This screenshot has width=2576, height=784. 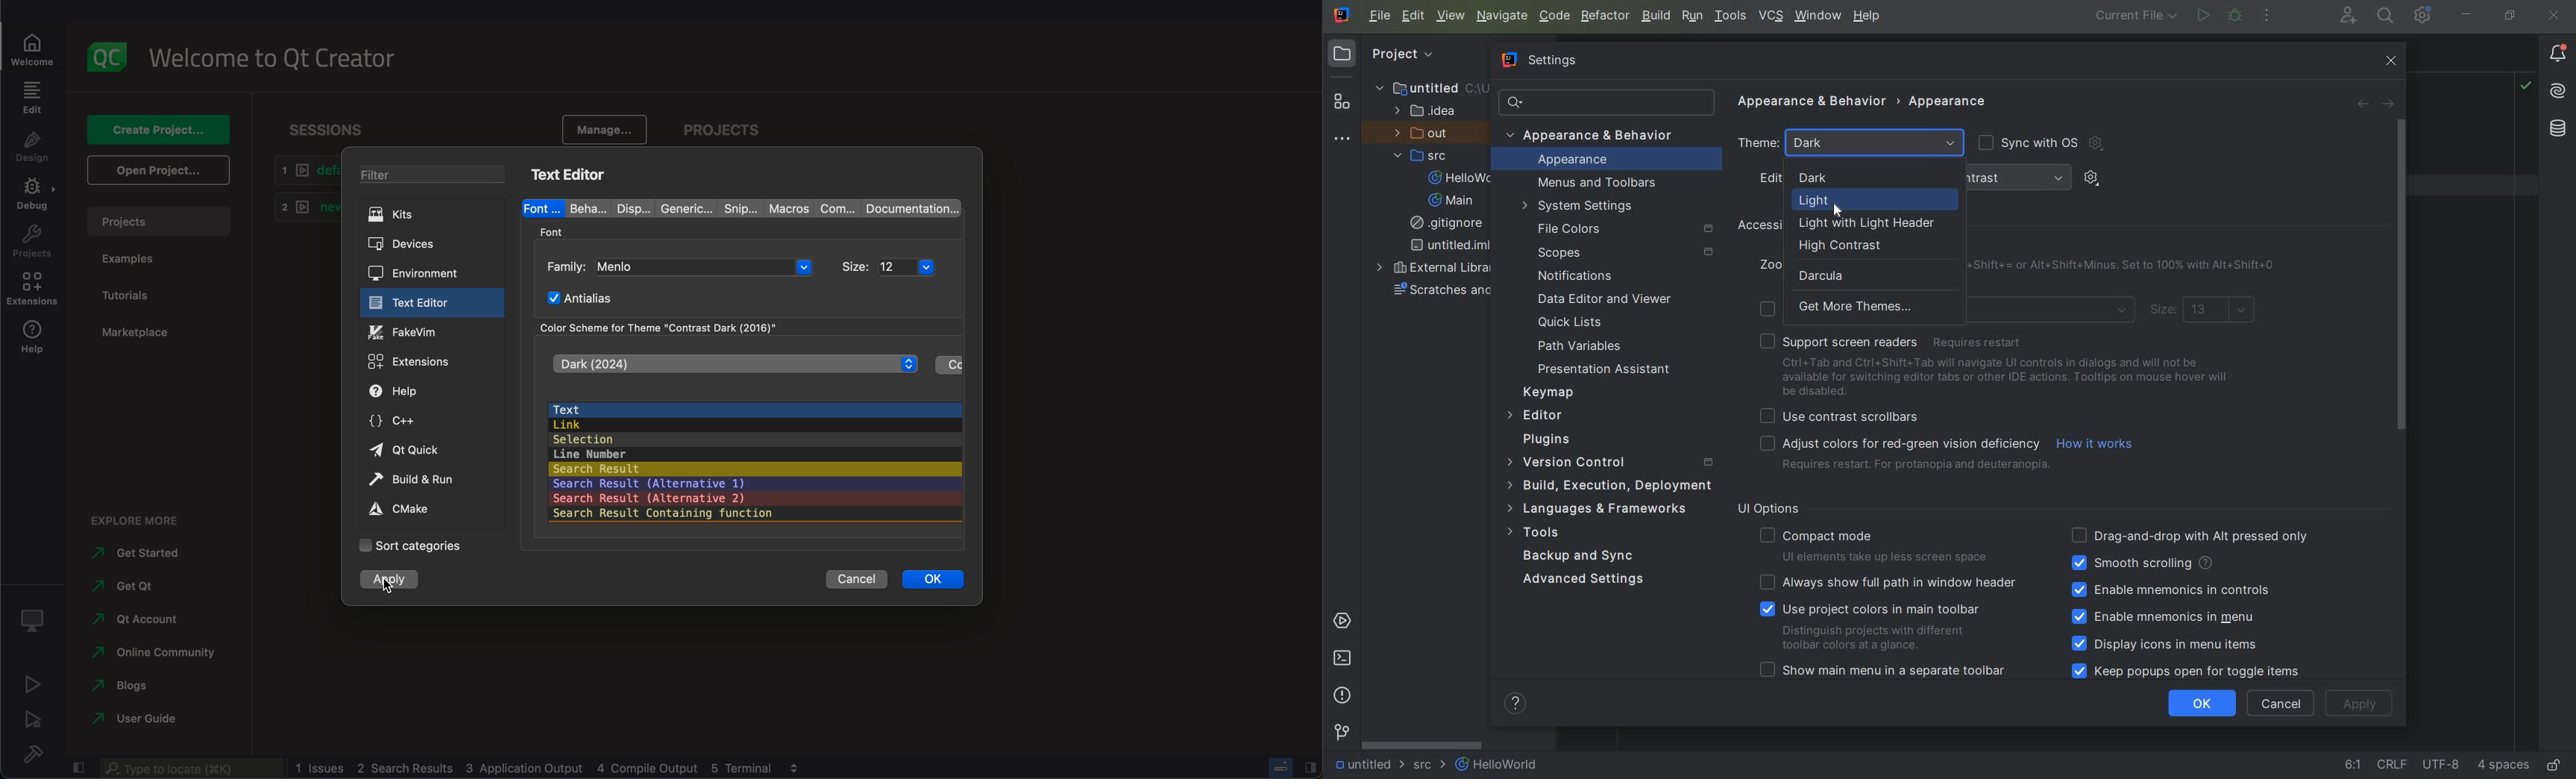 What do you see at coordinates (191, 768) in the screenshot?
I see `search` at bounding box center [191, 768].